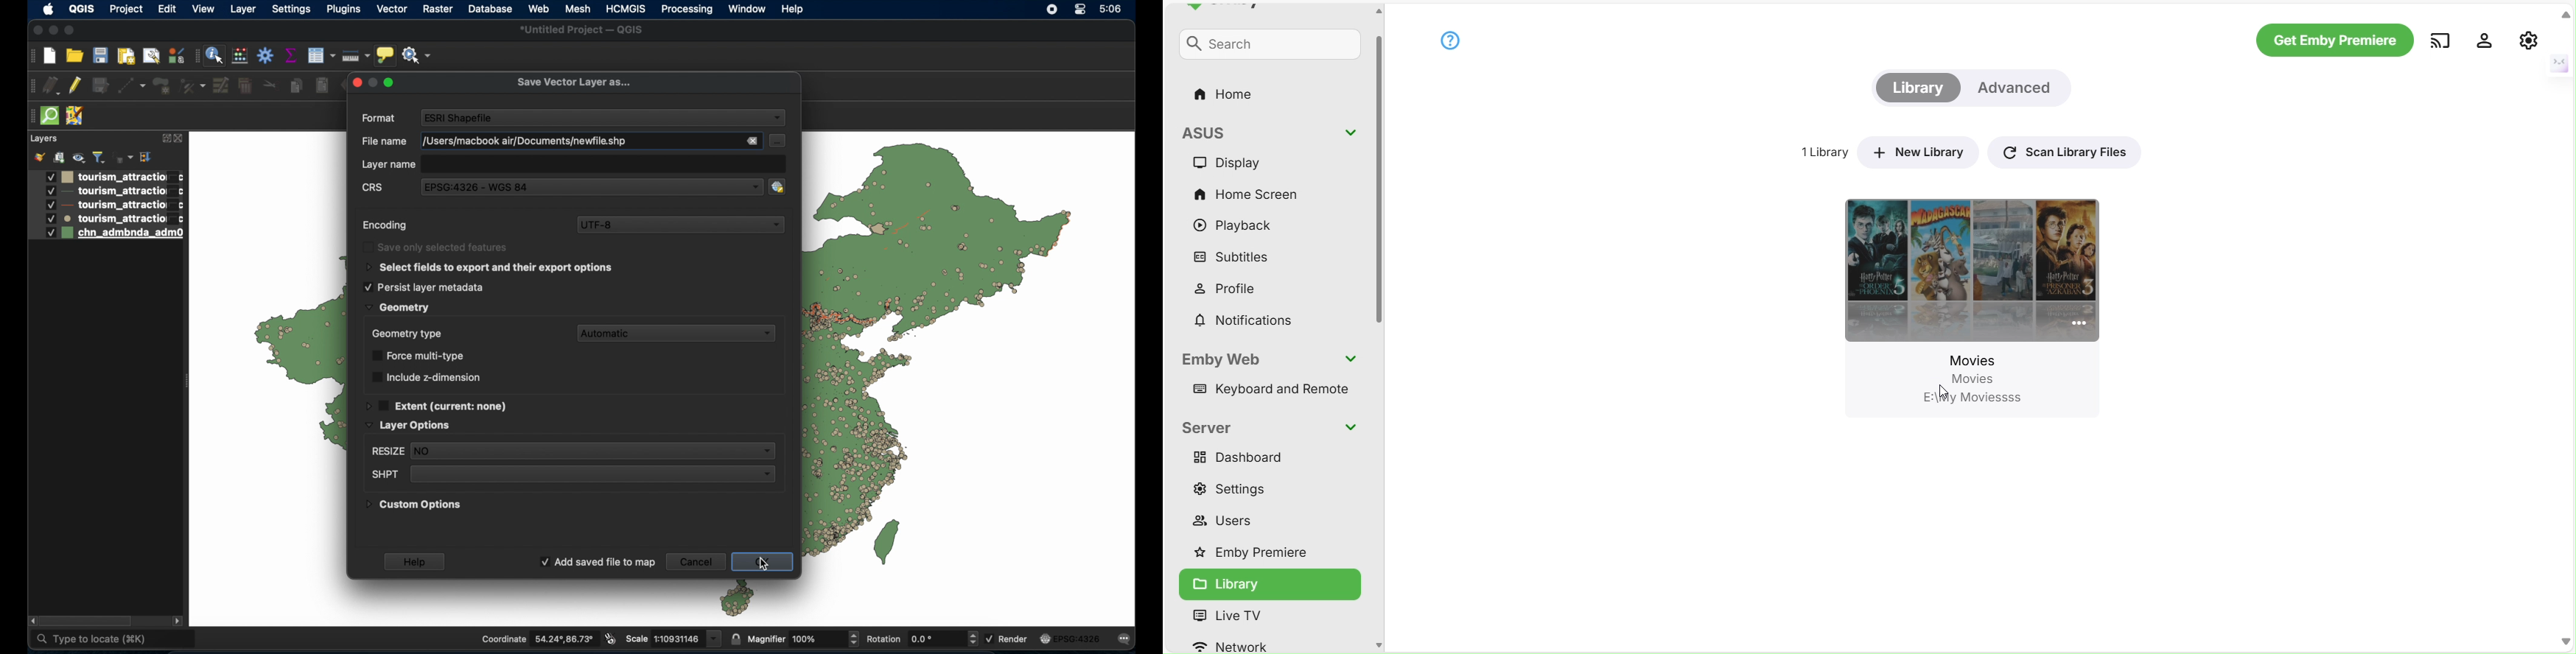  Describe the element at coordinates (321, 56) in the screenshot. I see `open attribute table` at that location.